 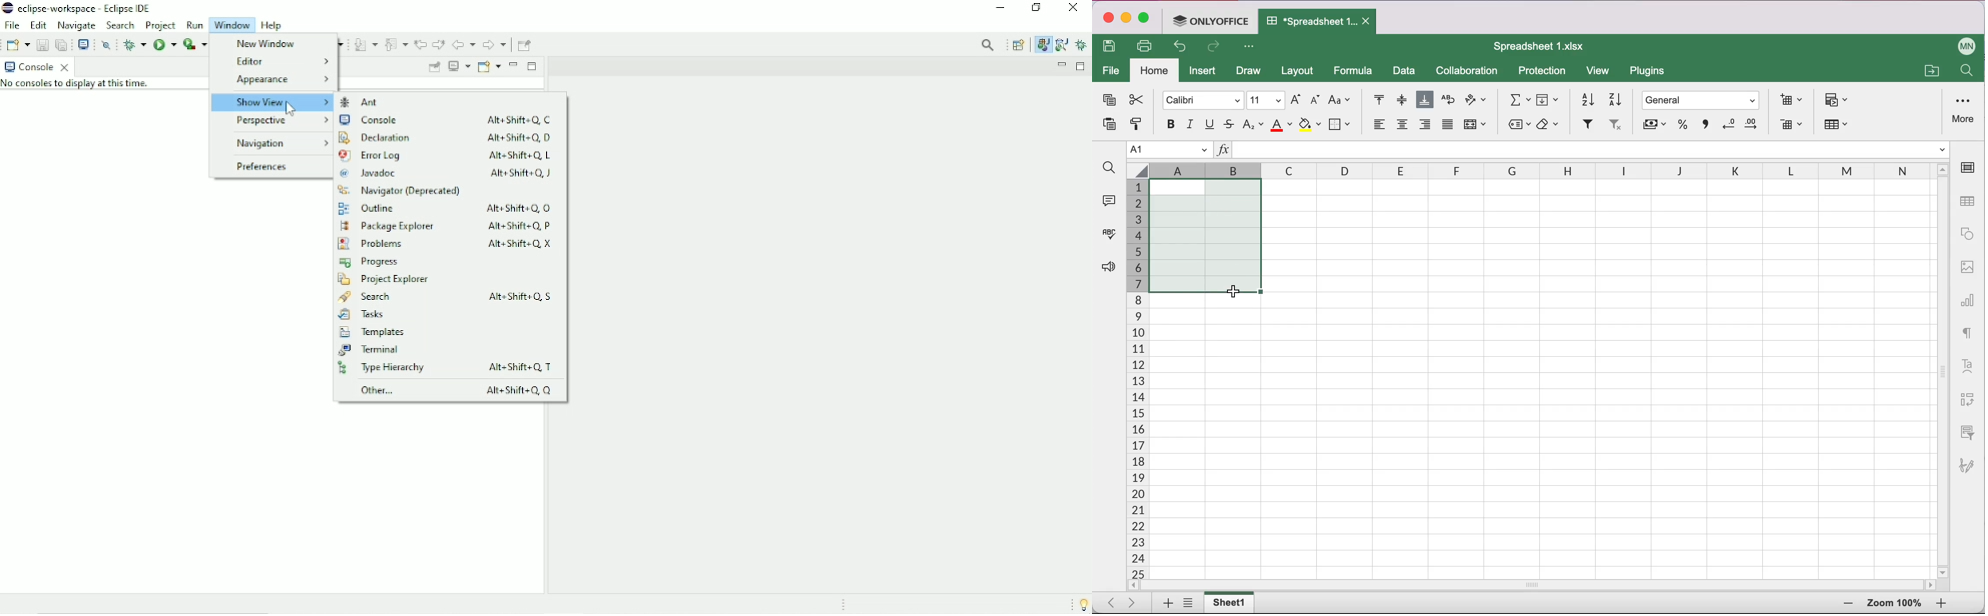 I want to click on add sheet, so click(x=1164, y=604).